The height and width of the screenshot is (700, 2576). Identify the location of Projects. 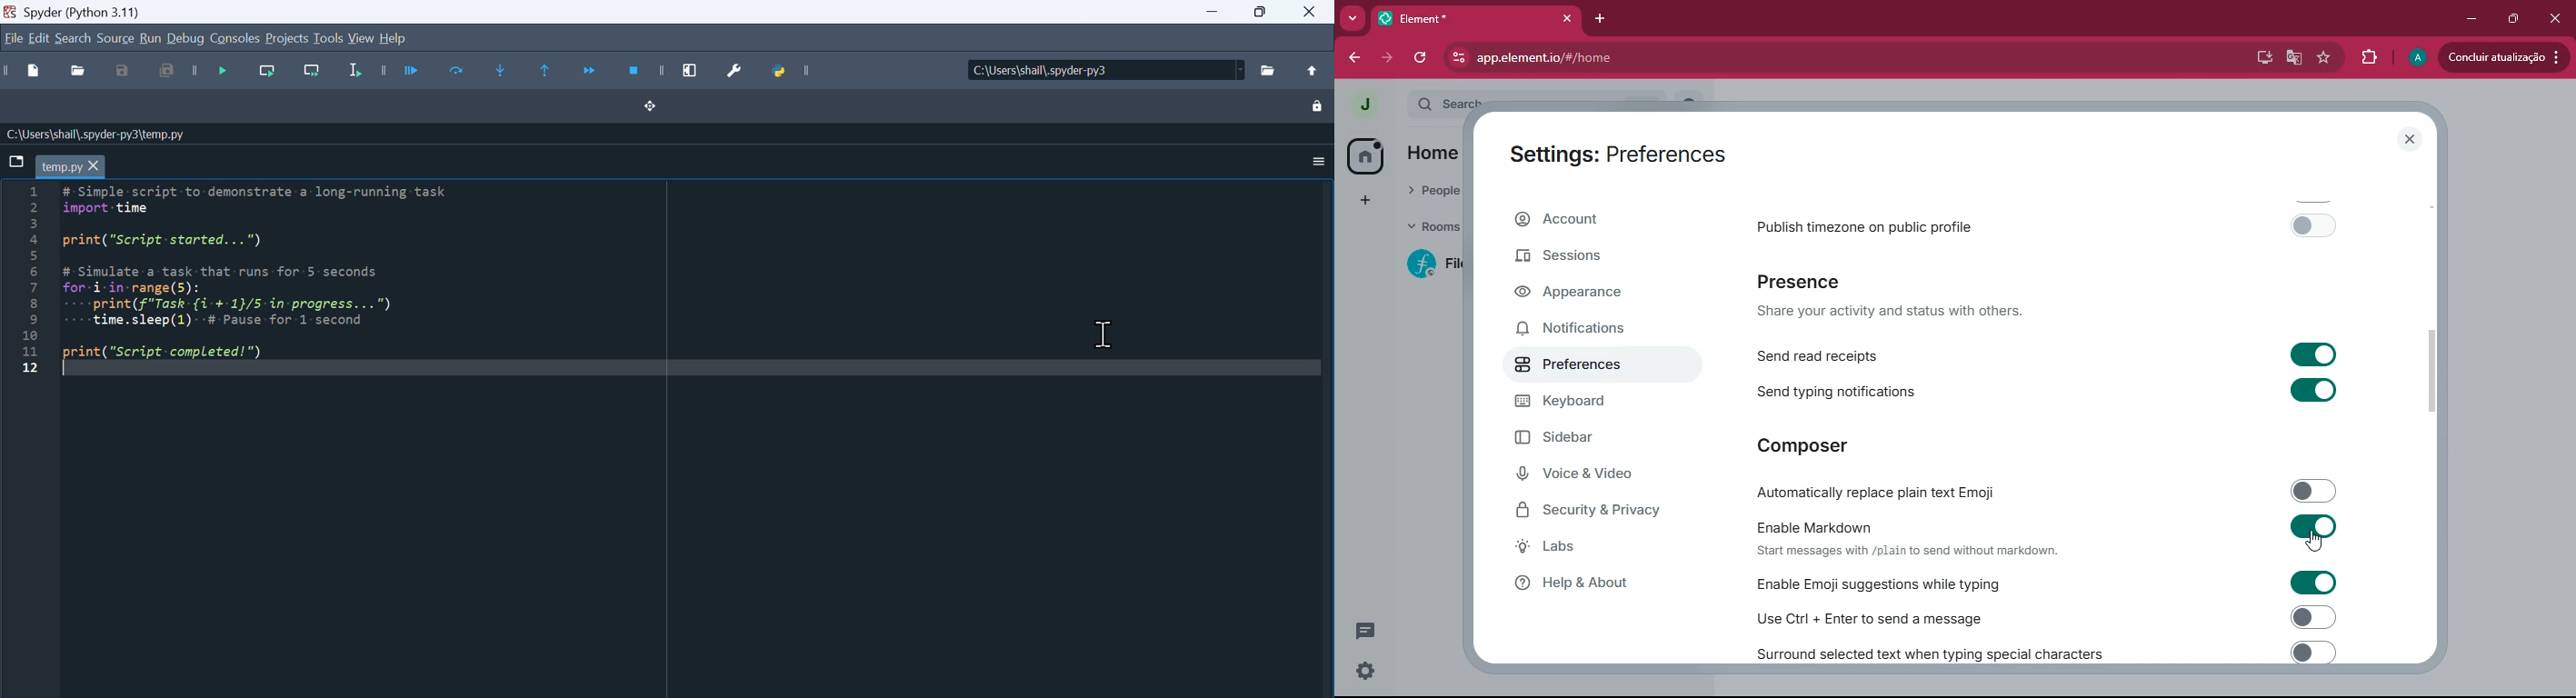
(288, 37).